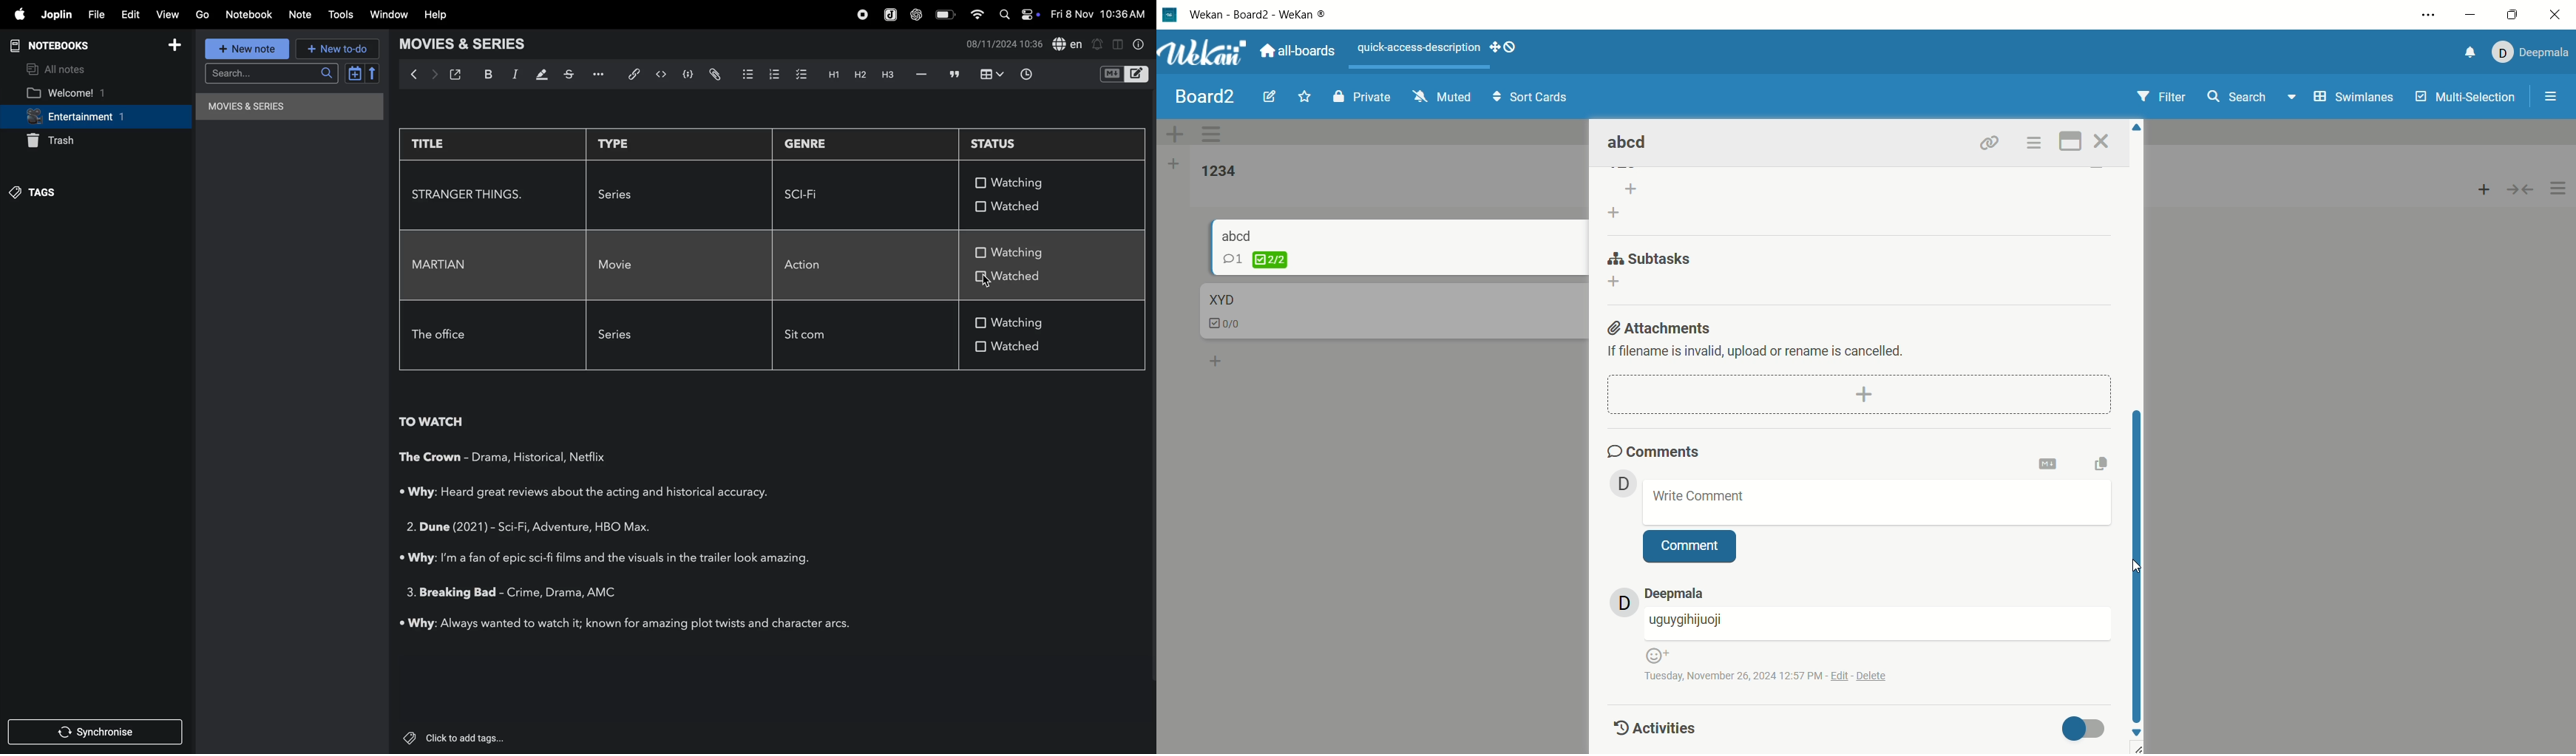  Describe the element at coordinates (989, 75) in the screenshot. I see `table view` at that location.